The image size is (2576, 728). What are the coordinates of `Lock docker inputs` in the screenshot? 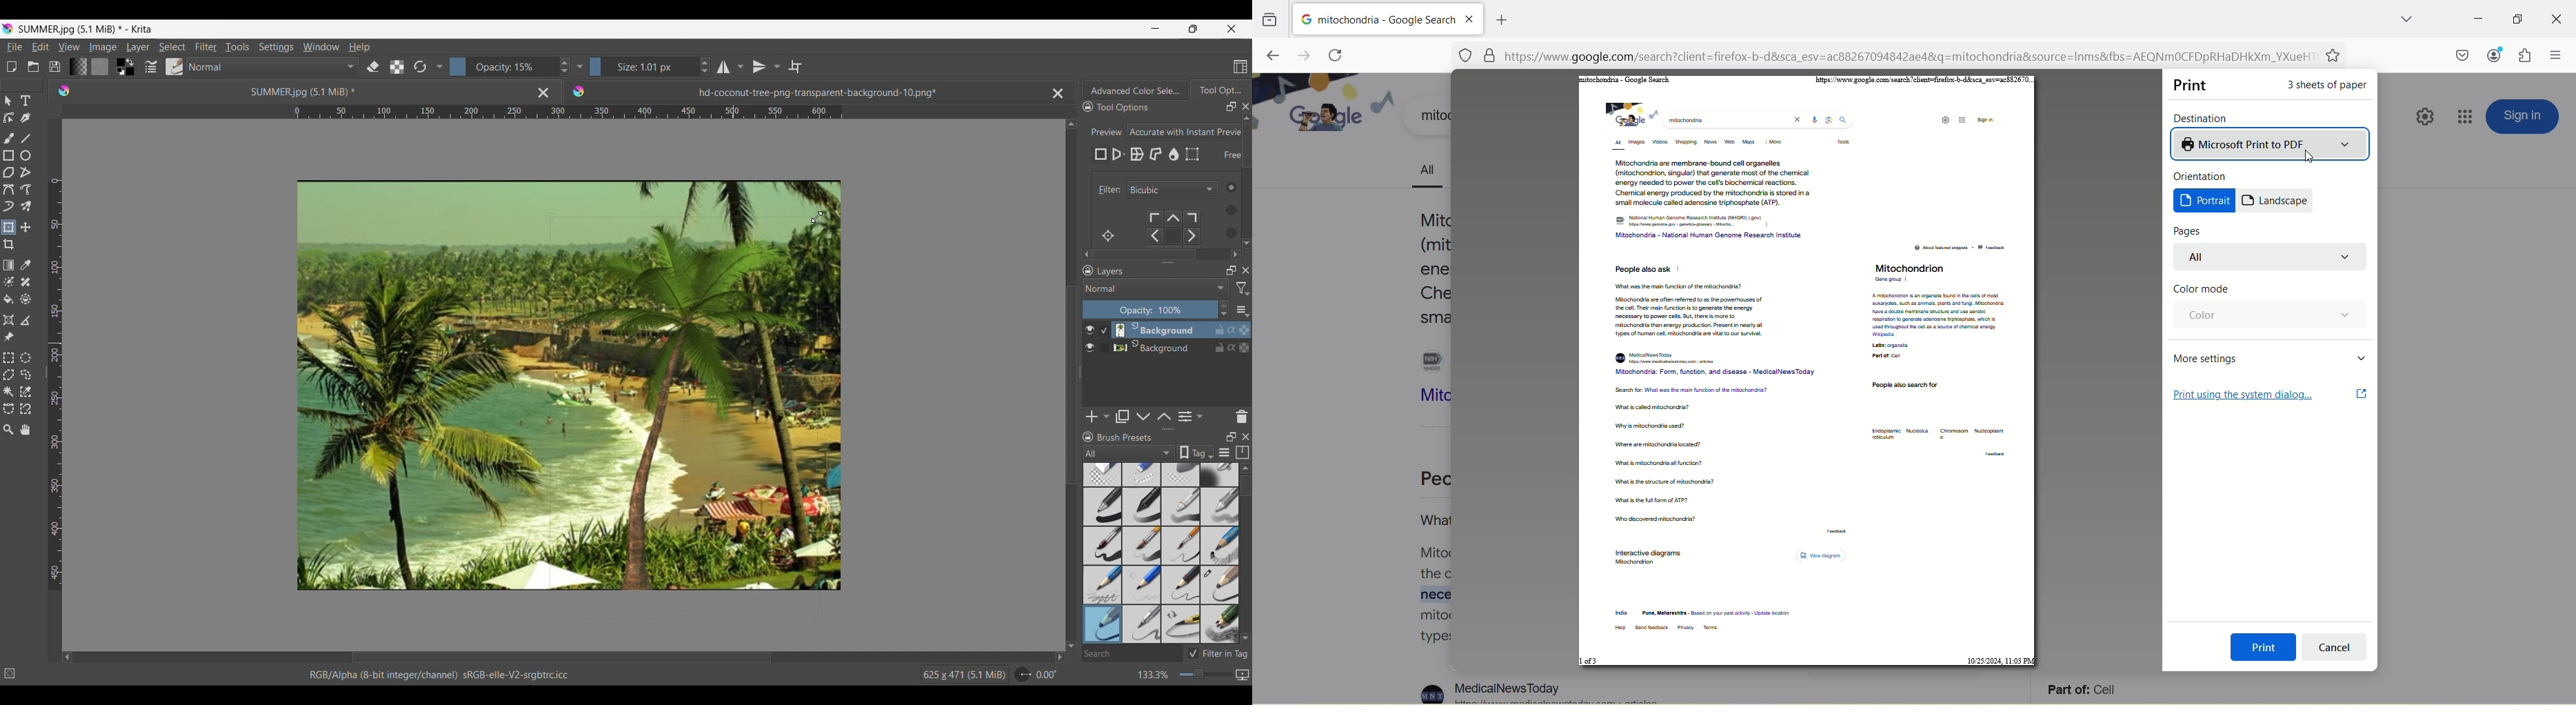 It's located at (1088, 107).